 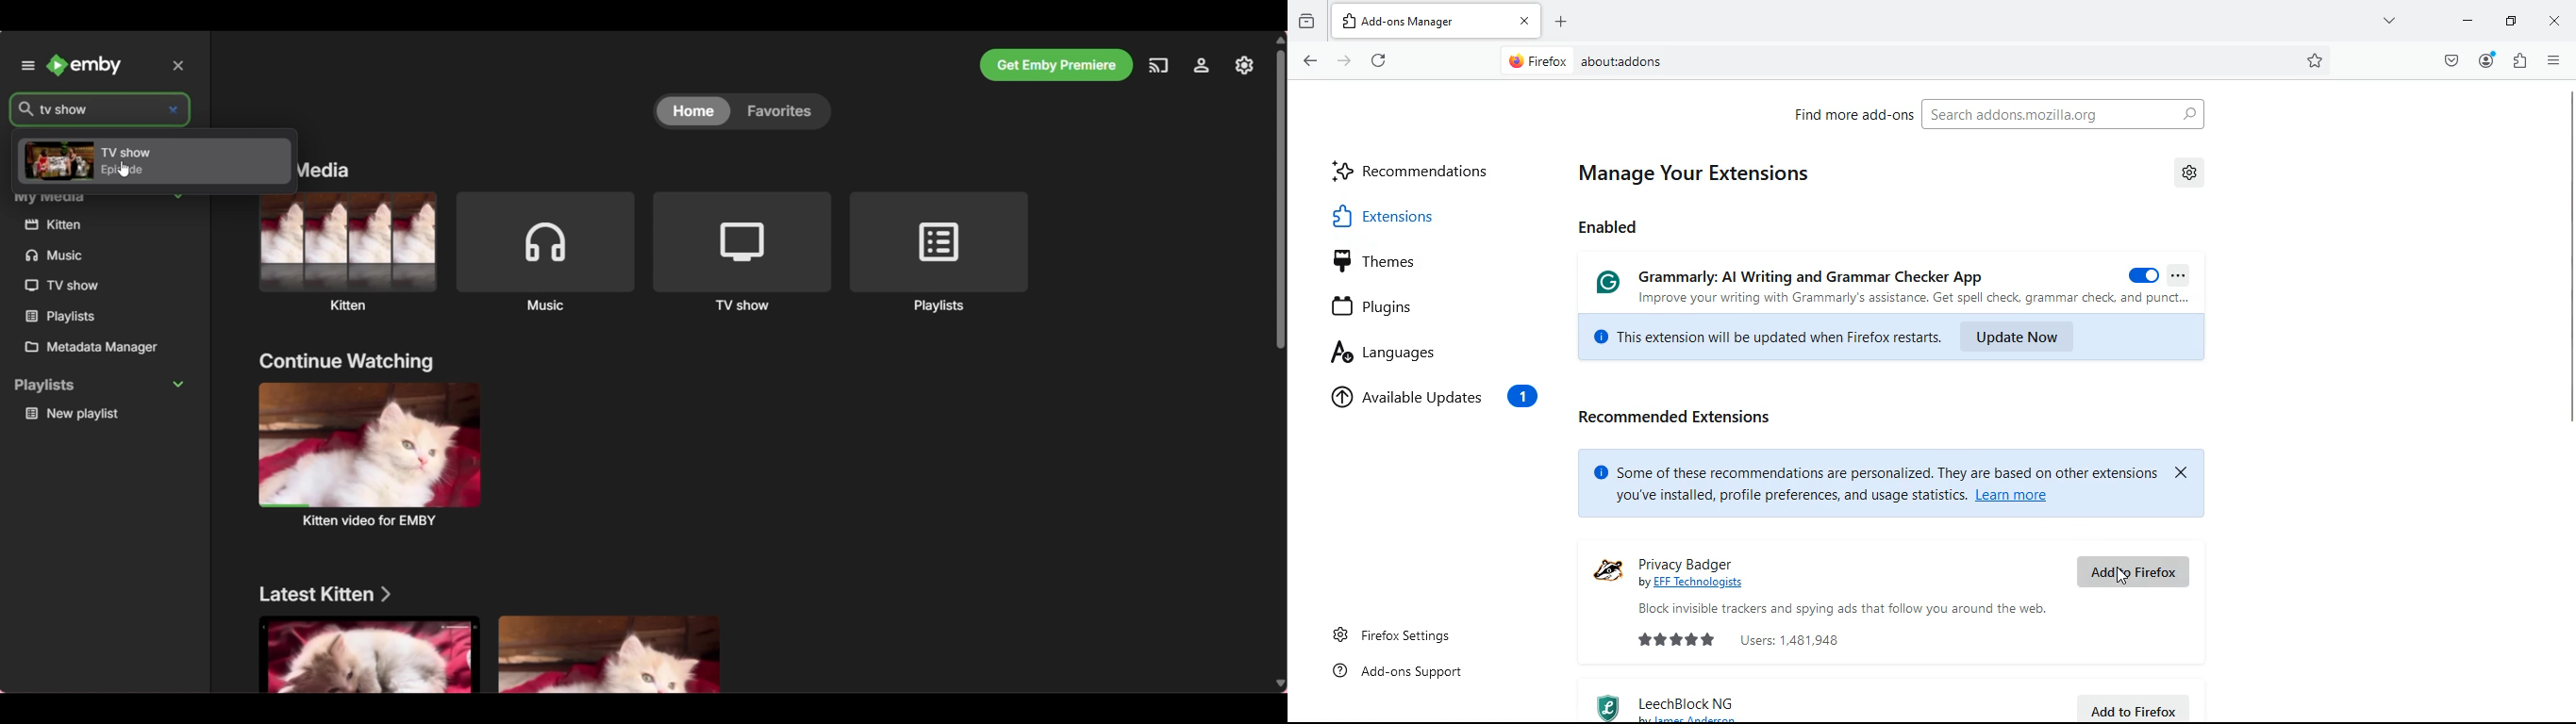 I want to click on privacy badger, so click(x=1692, y=561).